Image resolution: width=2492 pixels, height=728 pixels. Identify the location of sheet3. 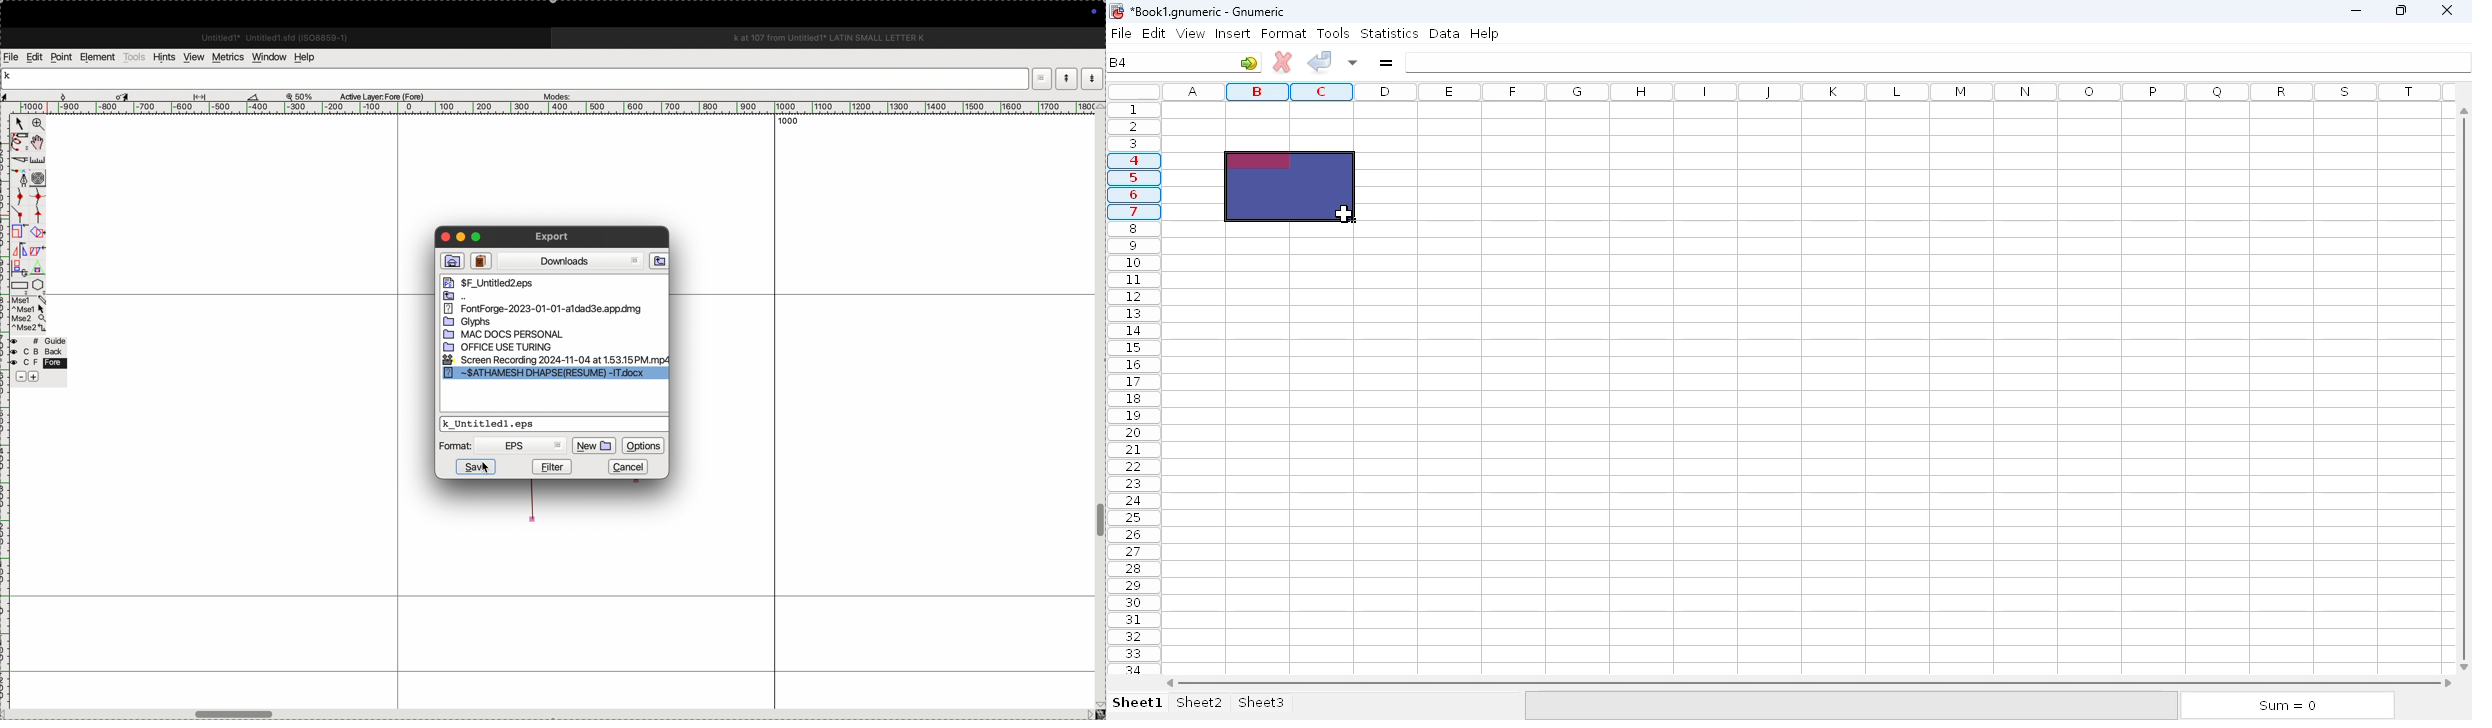
(1262, 701).